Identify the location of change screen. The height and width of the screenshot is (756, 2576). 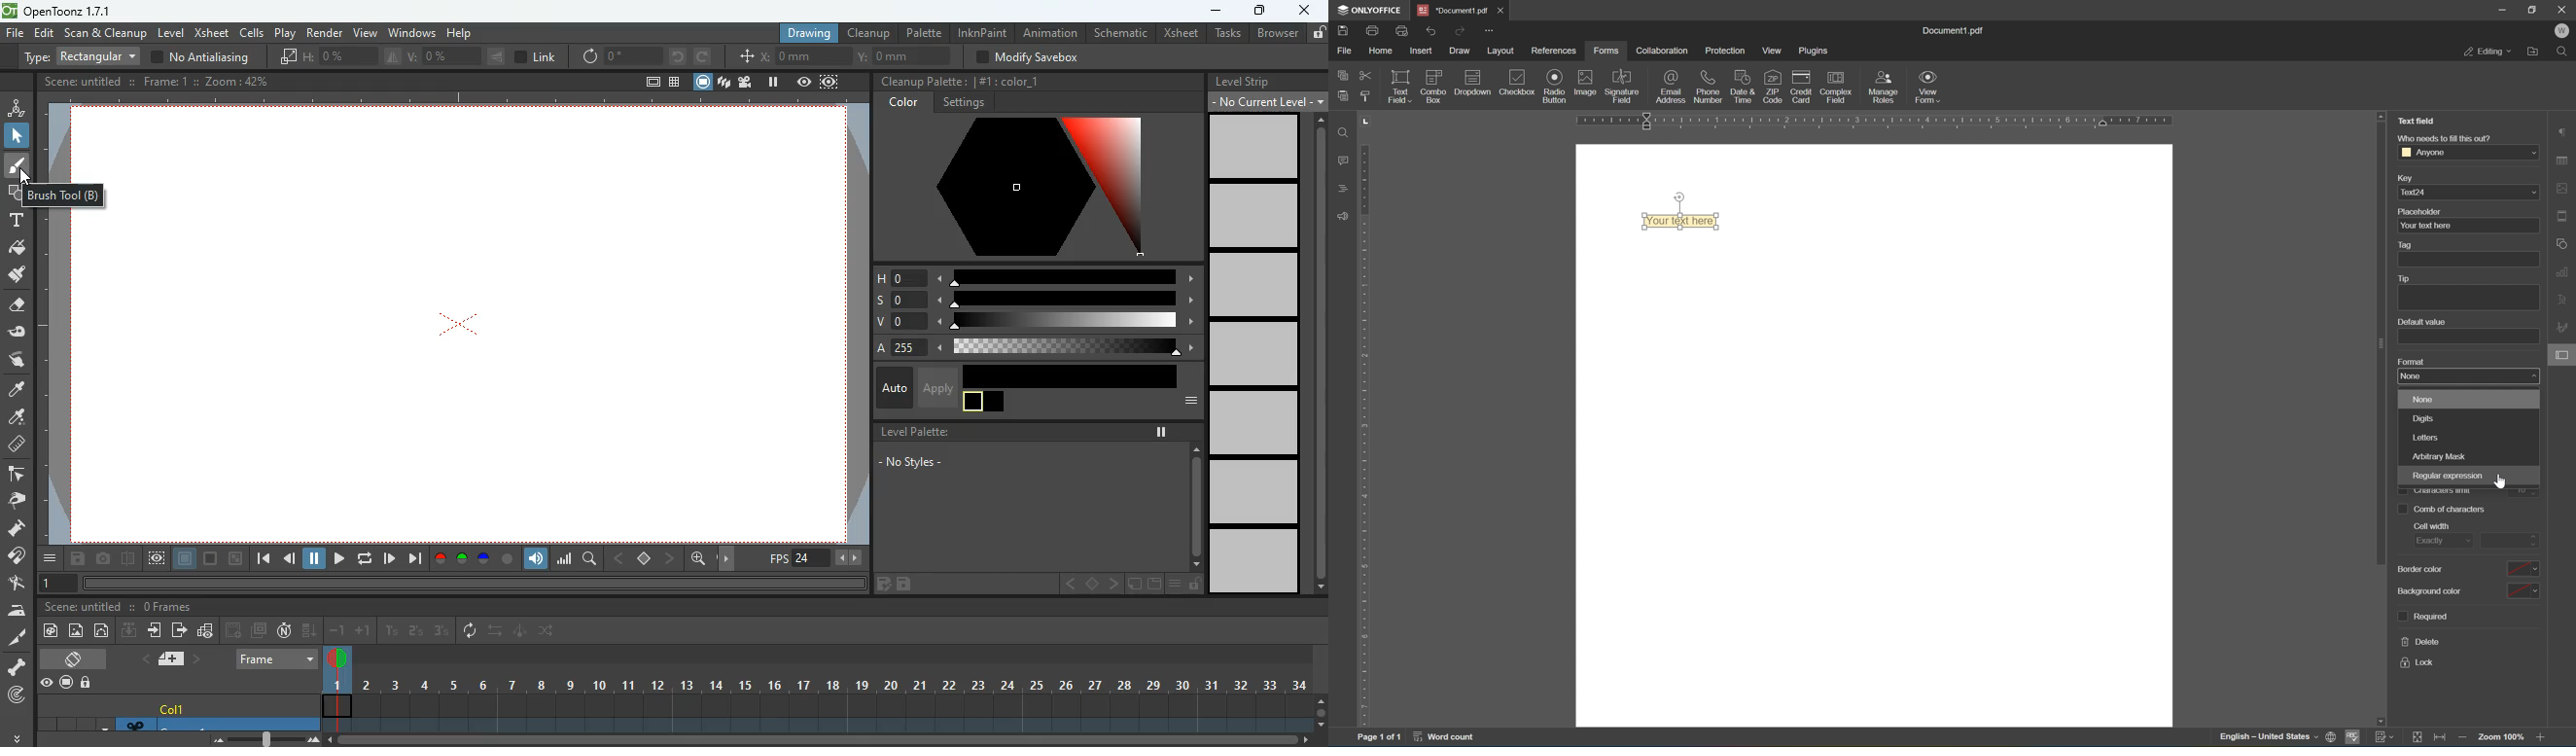
(77, 658).